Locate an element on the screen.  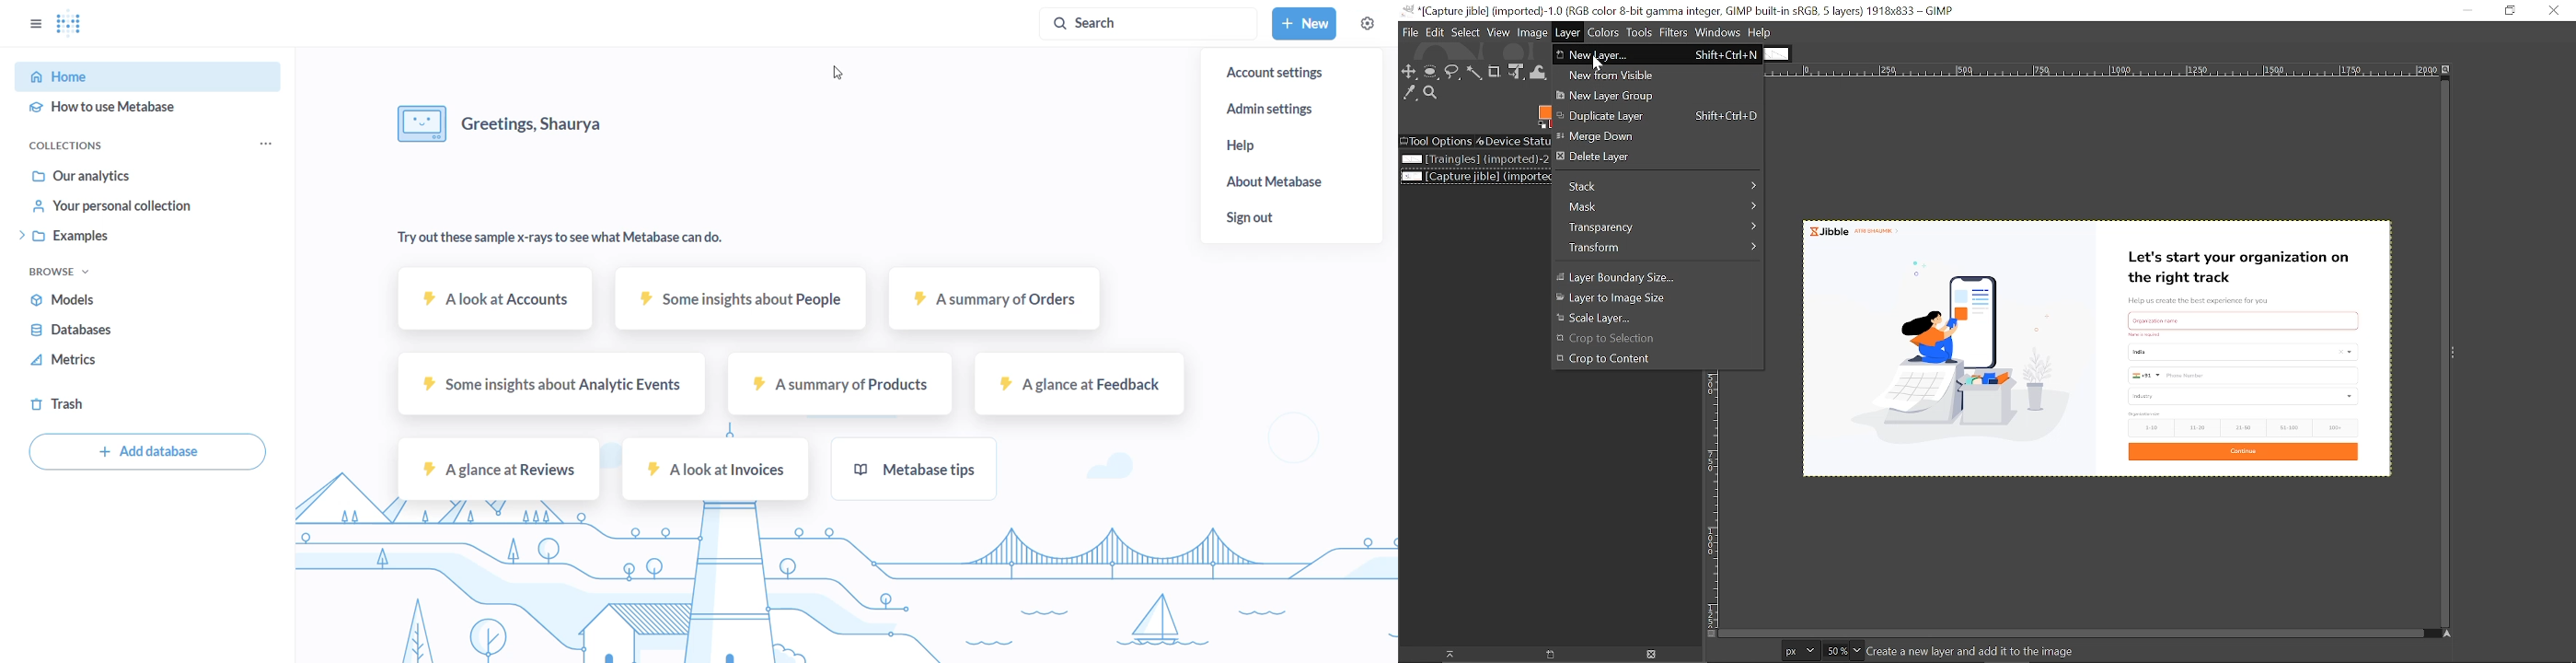
Crop to Selection is located at coordinates (1645, 337).